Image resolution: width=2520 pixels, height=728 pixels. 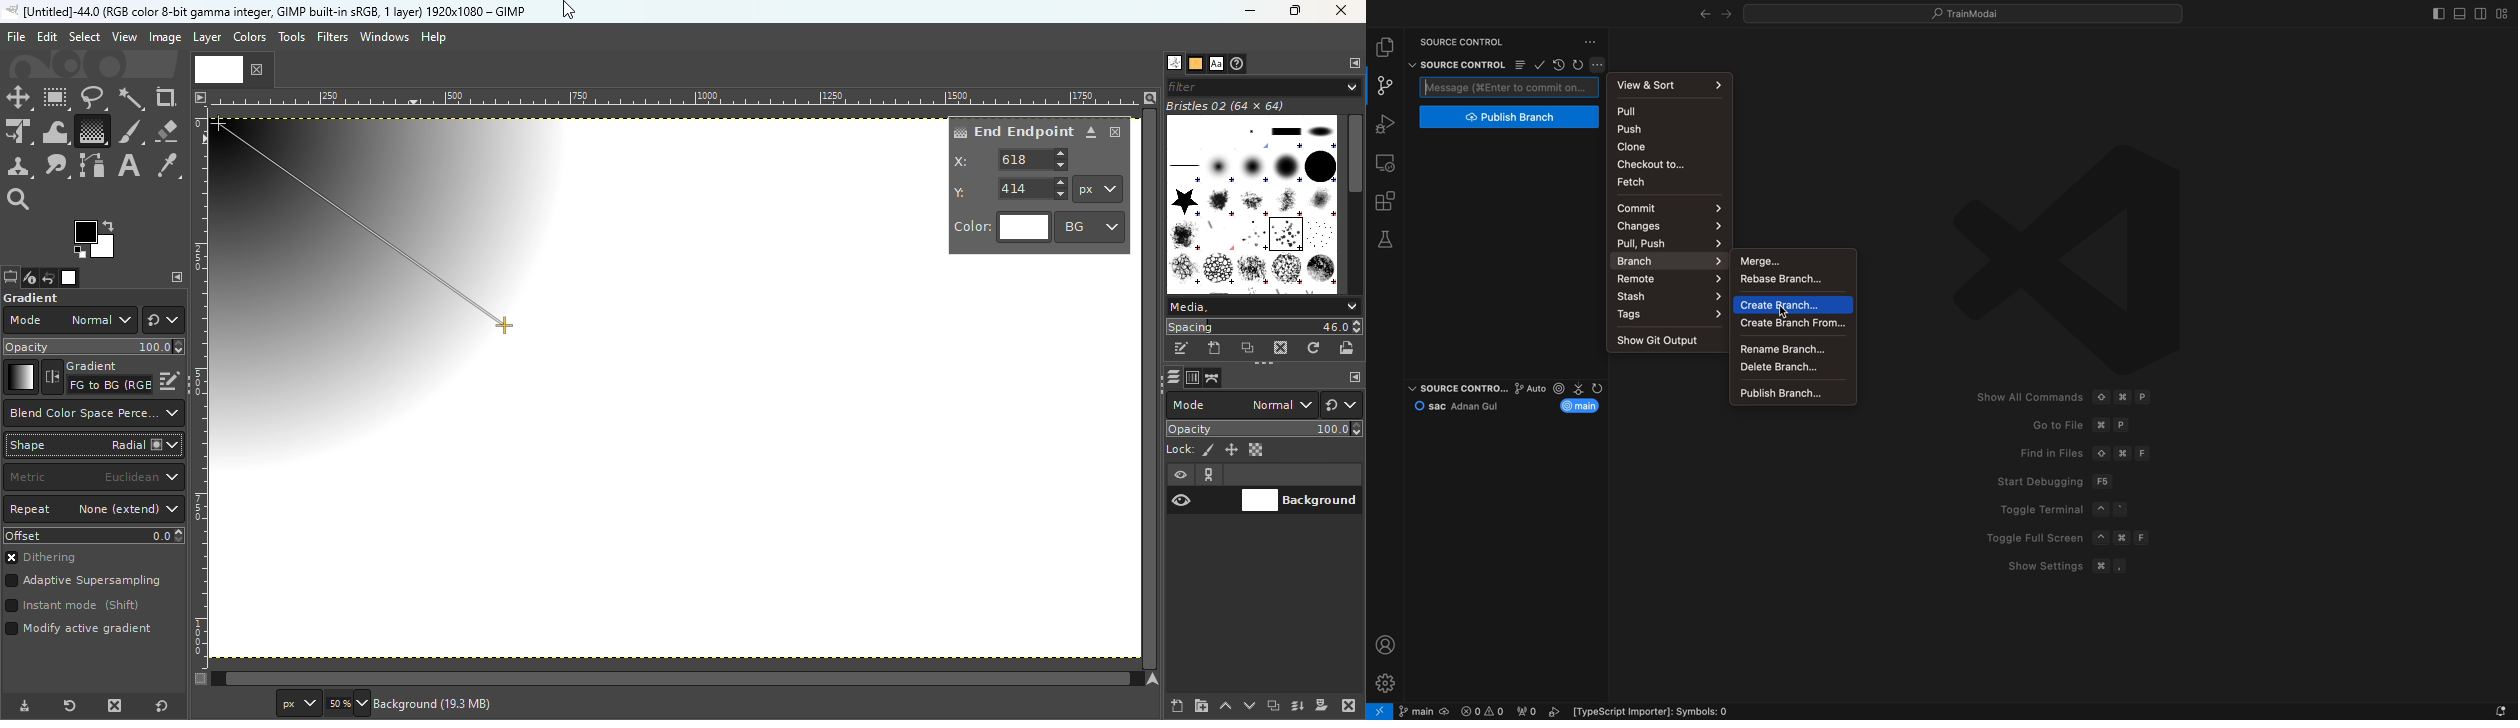 What do you see at coordinates (265, 11) in the screenshot?
I see `untitled -36.0 (rgb color 8-bit gamma integer , gimp built in stgb, 1 layer) 1174x788 - gimp` at bounding box center [265, 11].